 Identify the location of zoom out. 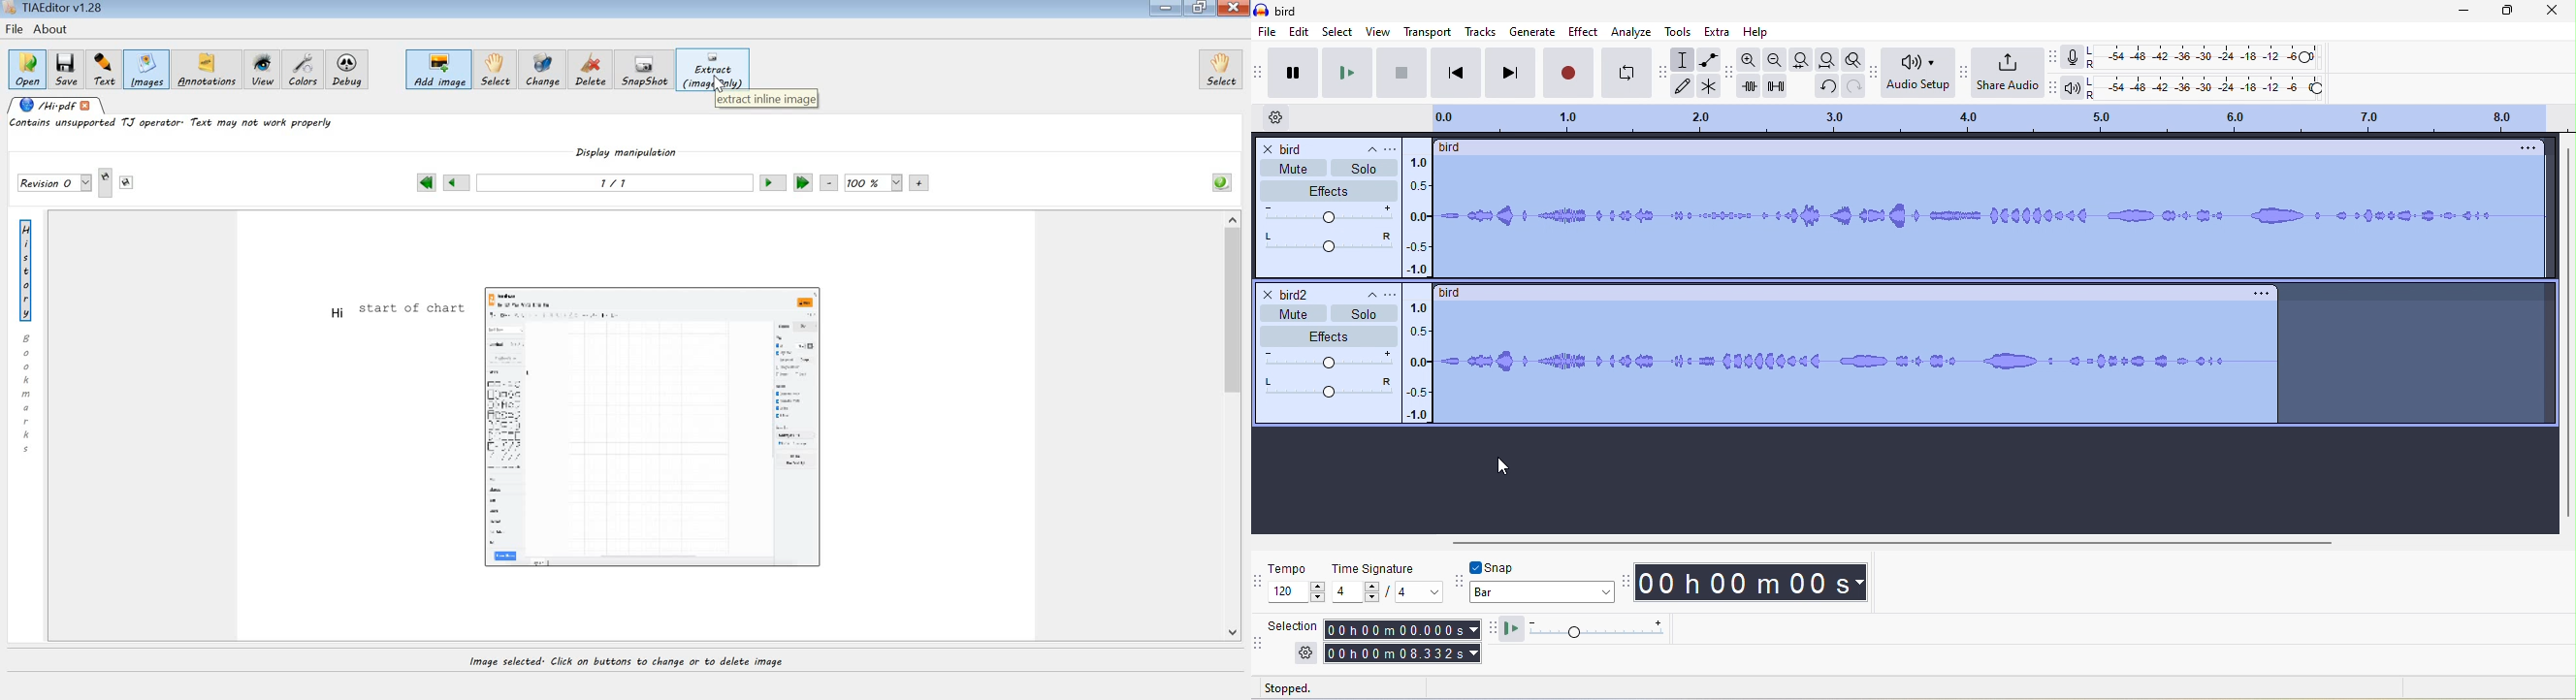
(1774, 58).